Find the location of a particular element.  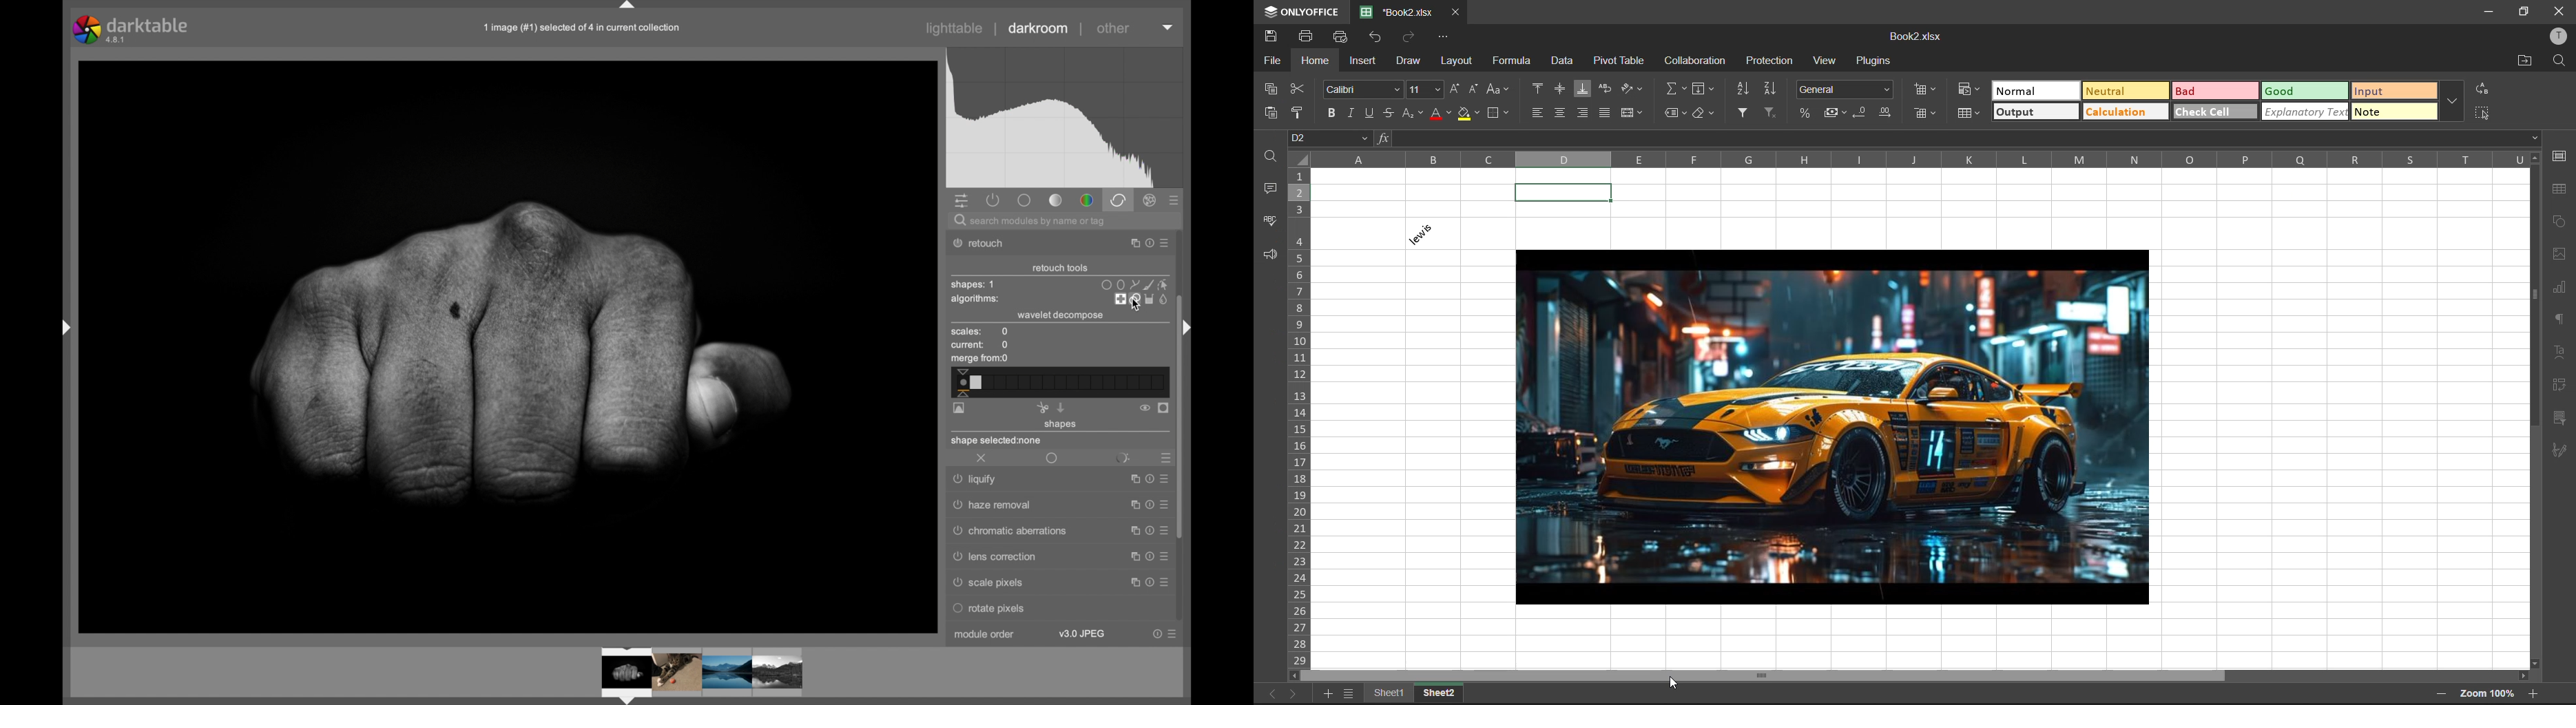

redo is located at coordinates (1410, 37).